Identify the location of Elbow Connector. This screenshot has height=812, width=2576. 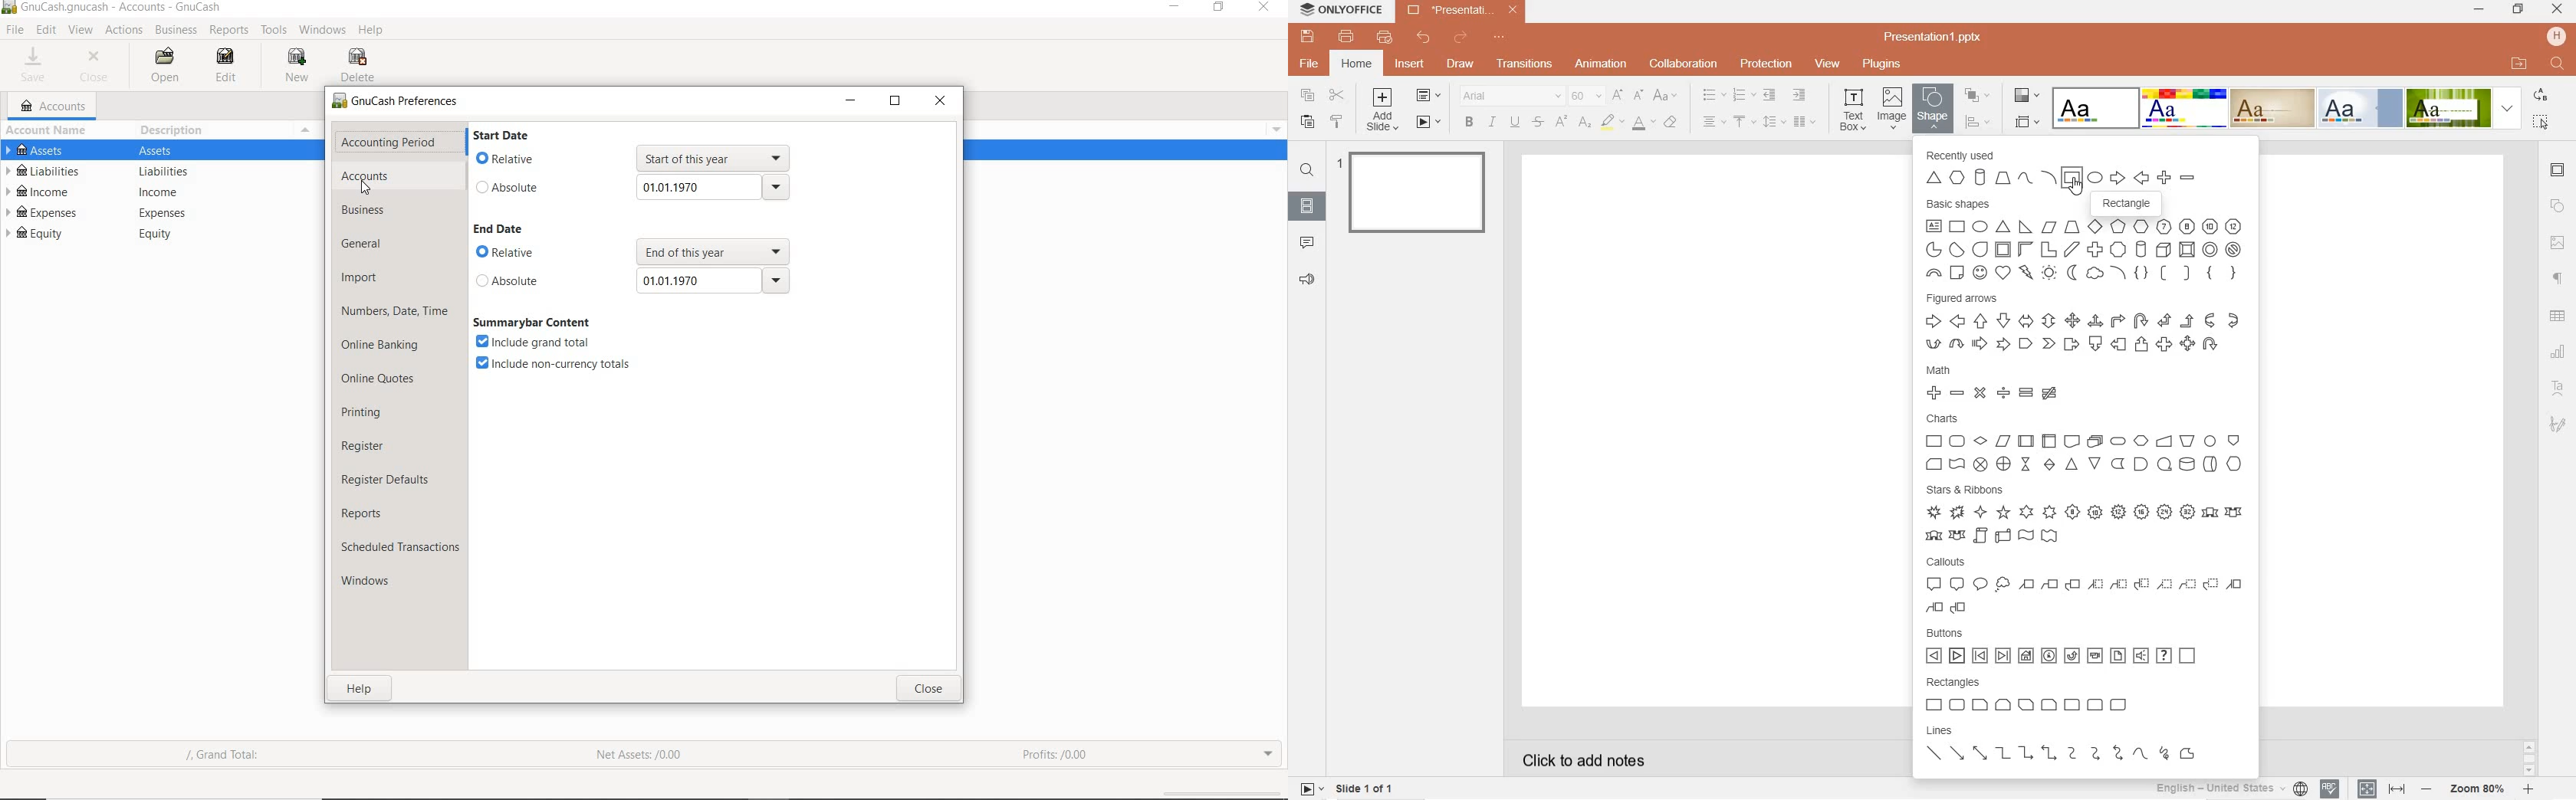
(2003, 754).